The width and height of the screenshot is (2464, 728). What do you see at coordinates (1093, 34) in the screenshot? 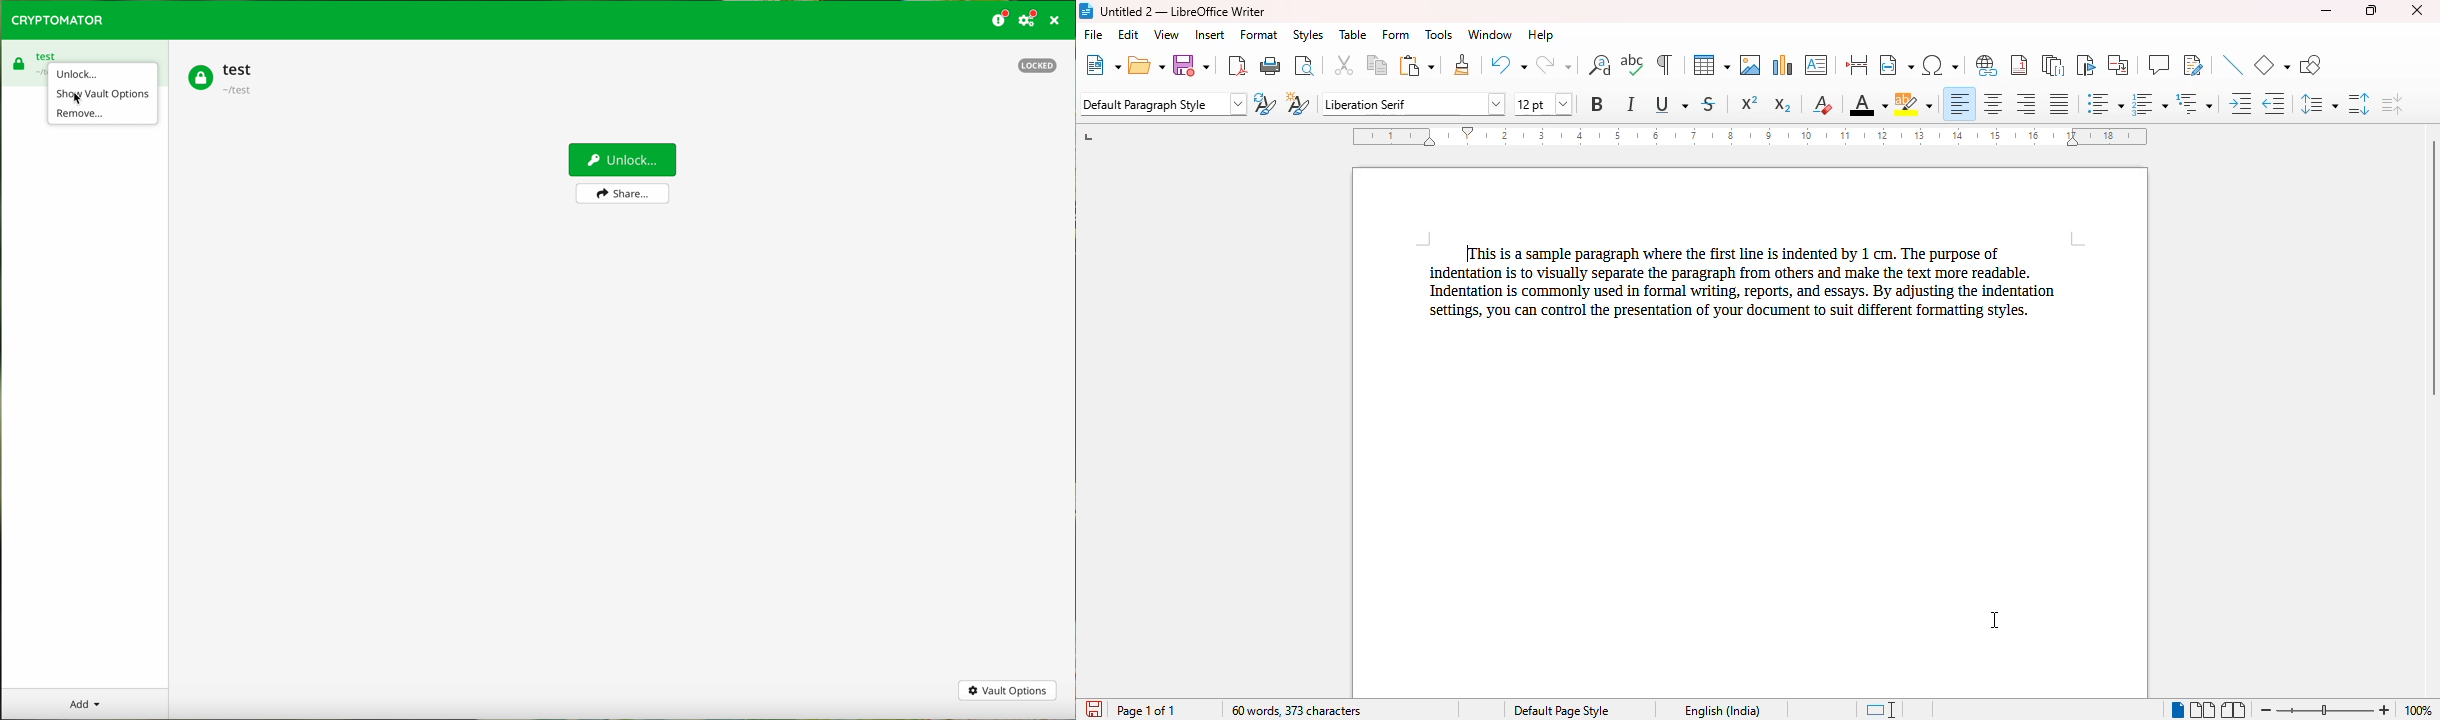
I see `file` at bounding box center [1093, 34].